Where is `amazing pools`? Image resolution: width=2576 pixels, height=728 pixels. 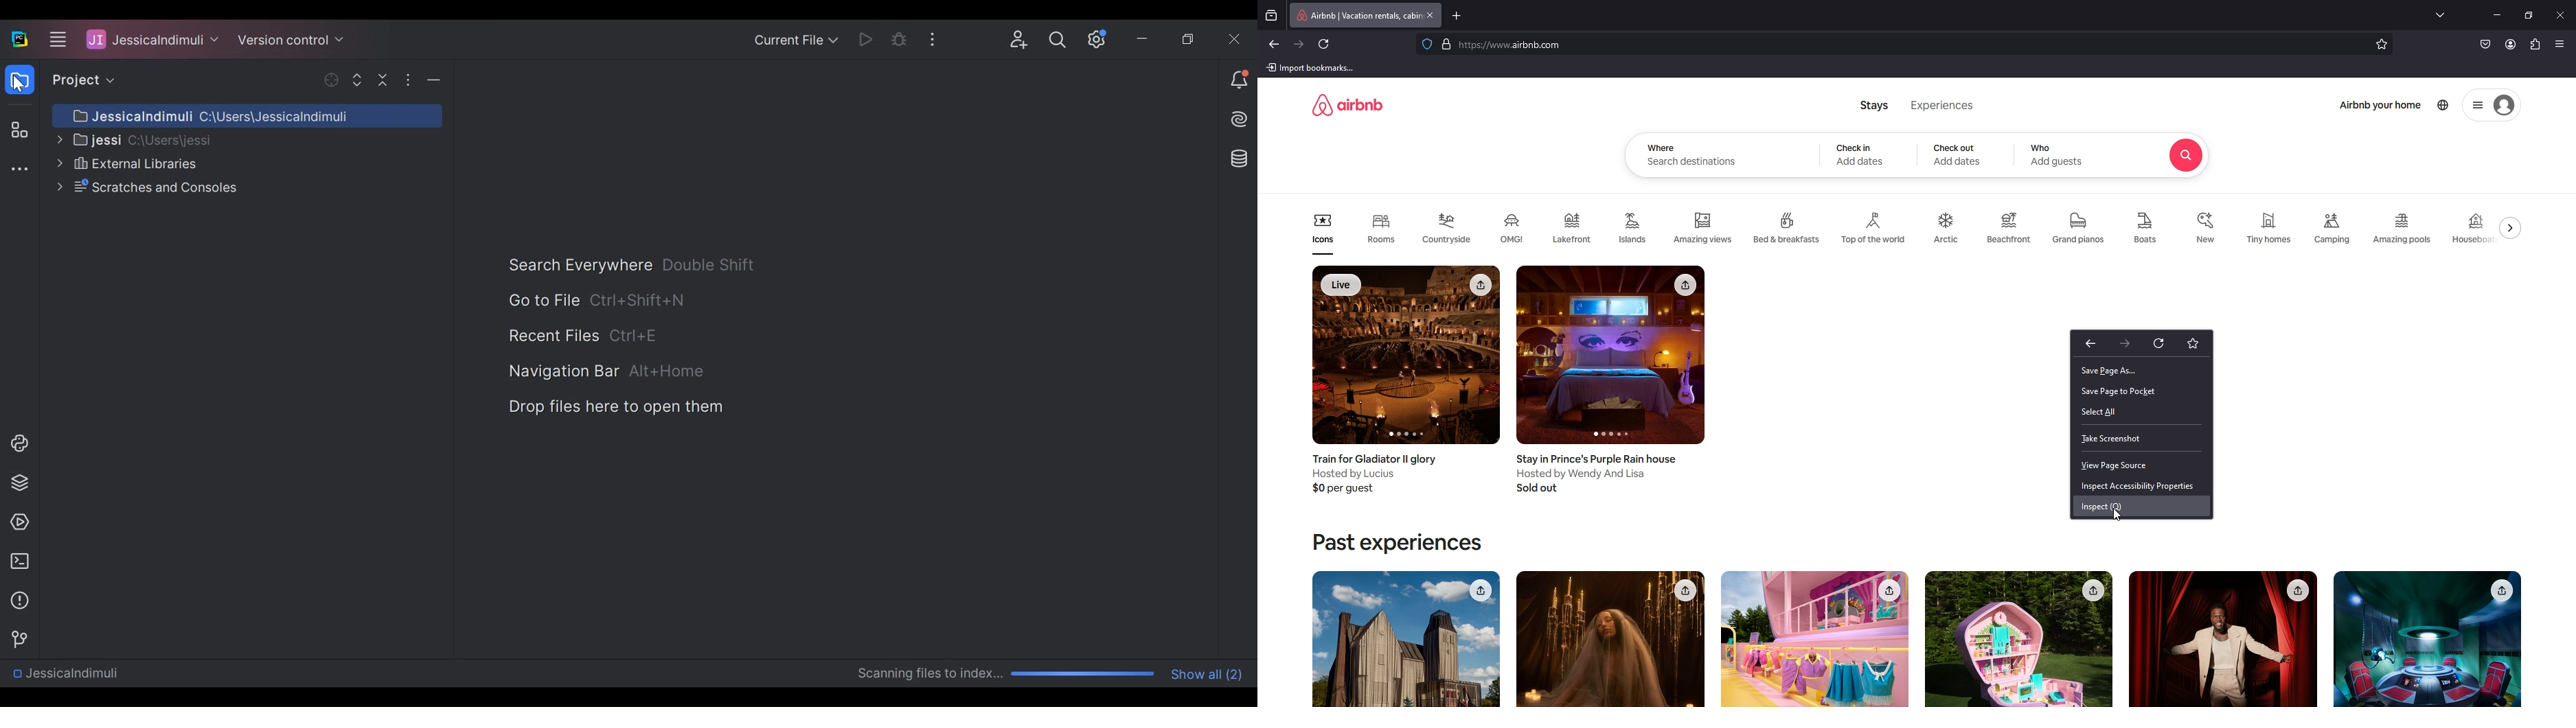
amazing pools is located at coordinates (2404, 229).